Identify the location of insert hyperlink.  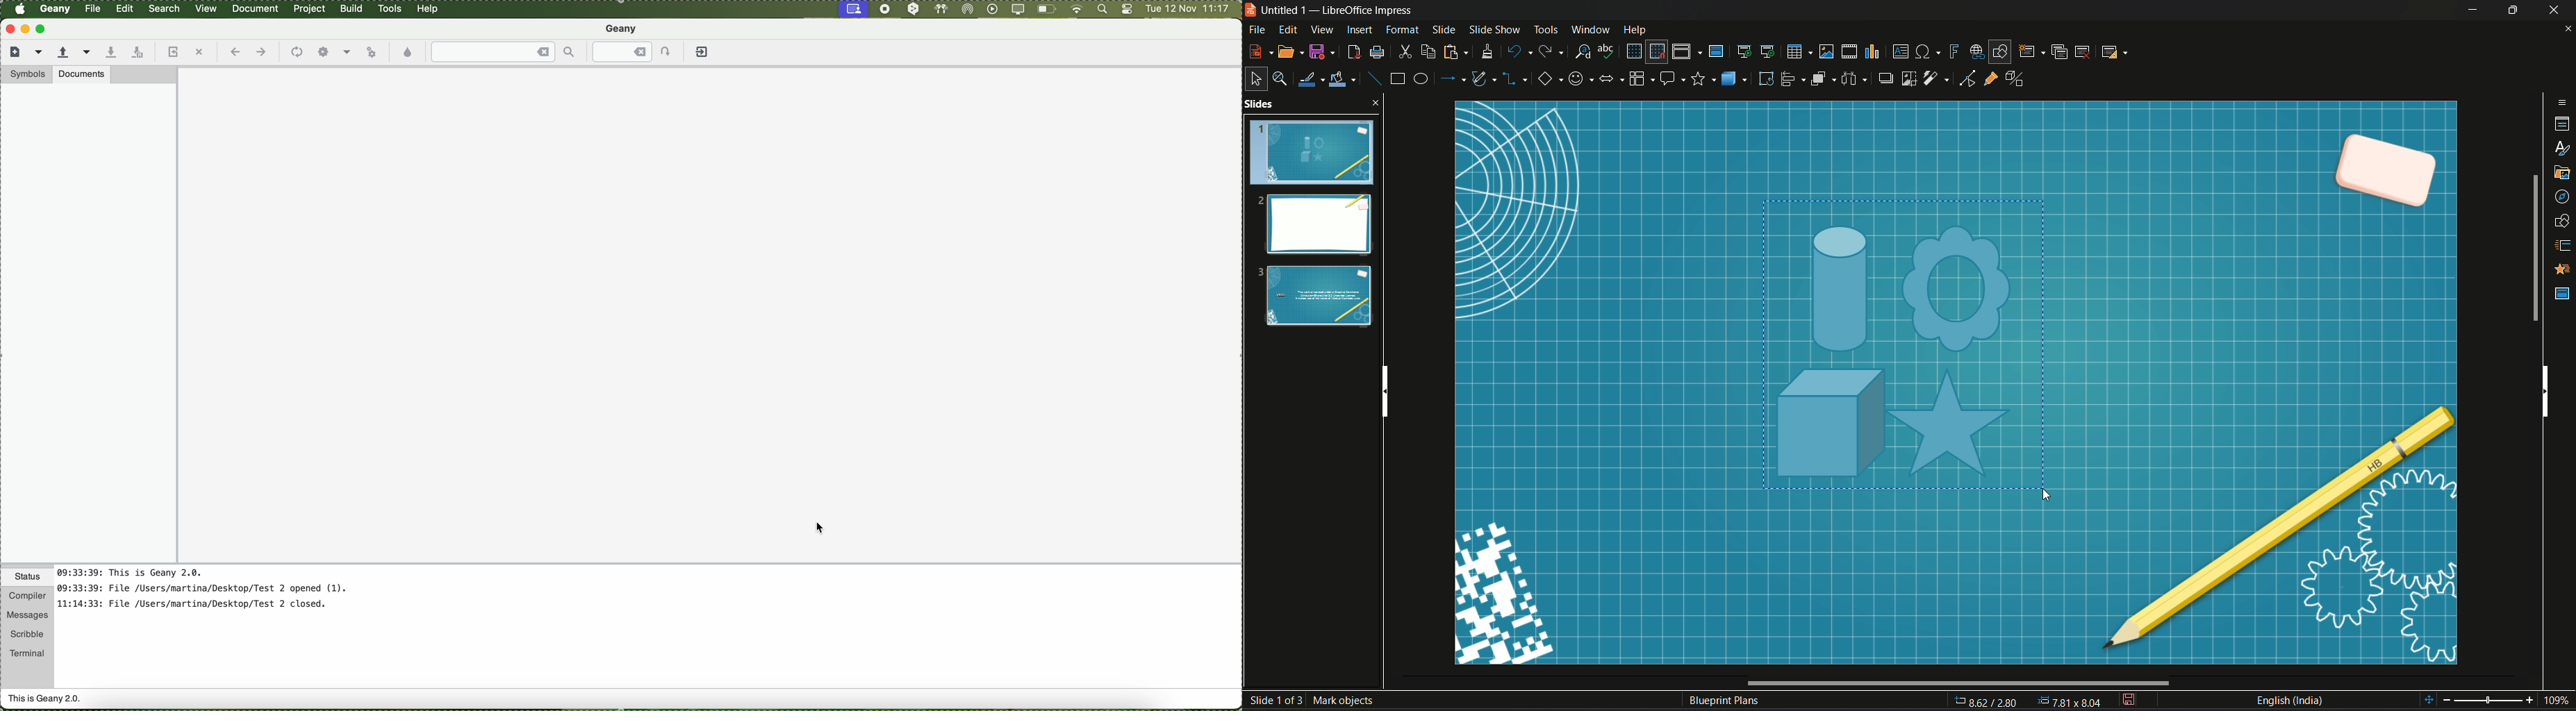
(1976, 51).